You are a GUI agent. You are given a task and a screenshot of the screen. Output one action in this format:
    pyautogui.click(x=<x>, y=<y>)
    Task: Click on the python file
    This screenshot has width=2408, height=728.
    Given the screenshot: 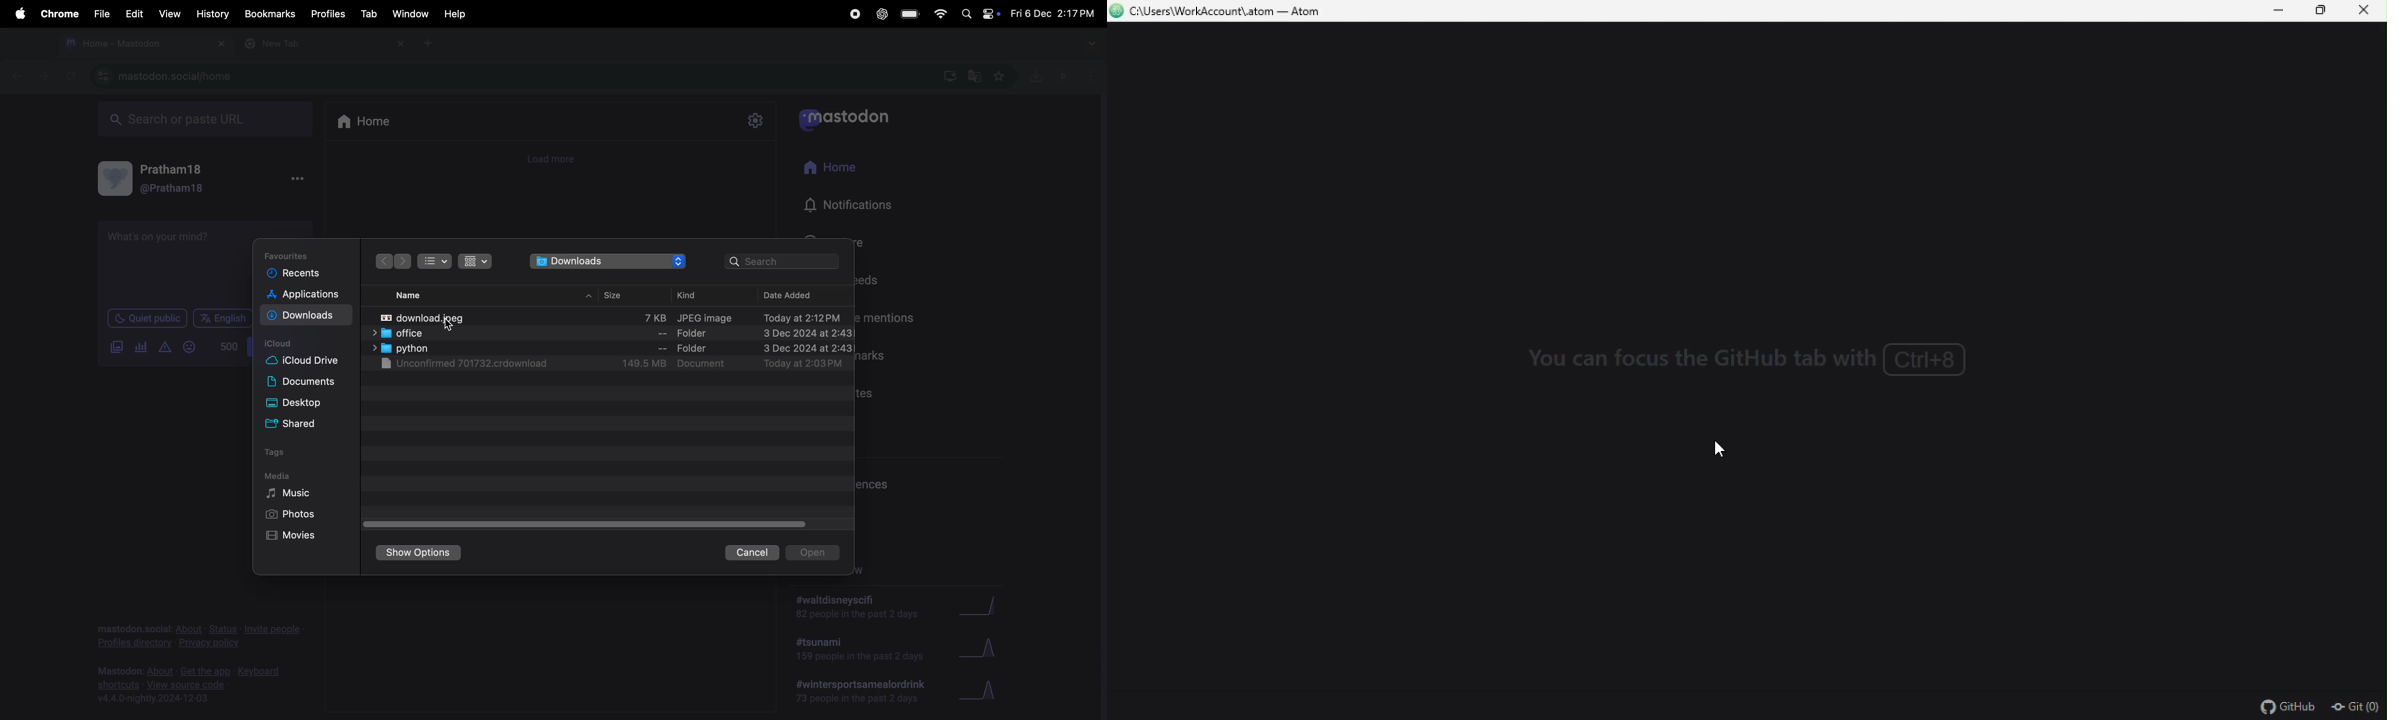 What is the action you would take?
    pyautogui.click(x=607, y=348)
    